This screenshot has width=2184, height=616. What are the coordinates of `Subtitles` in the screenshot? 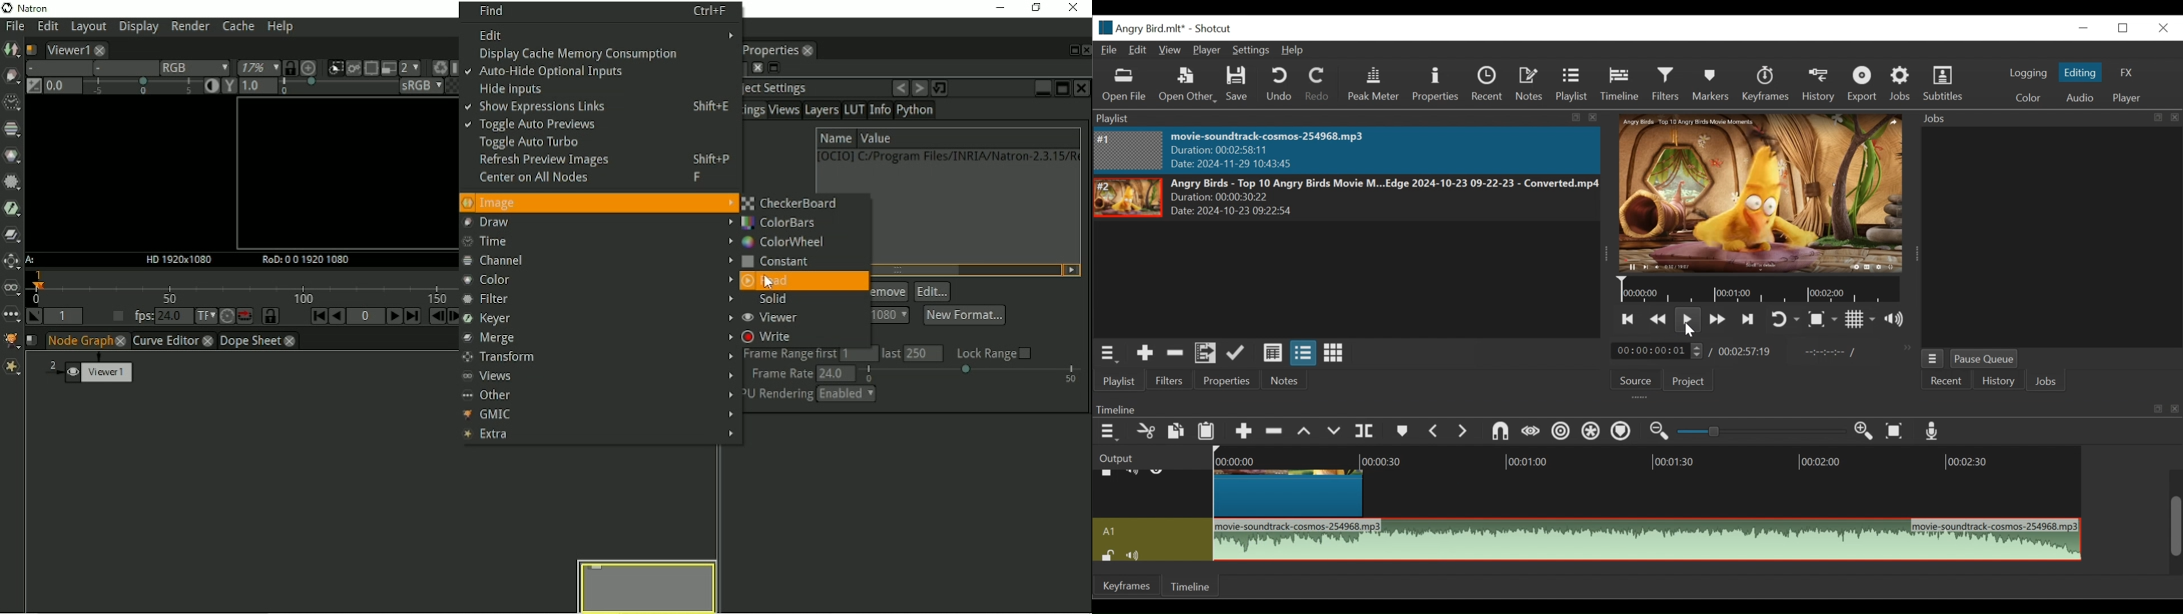 It's located at (1948, 85).